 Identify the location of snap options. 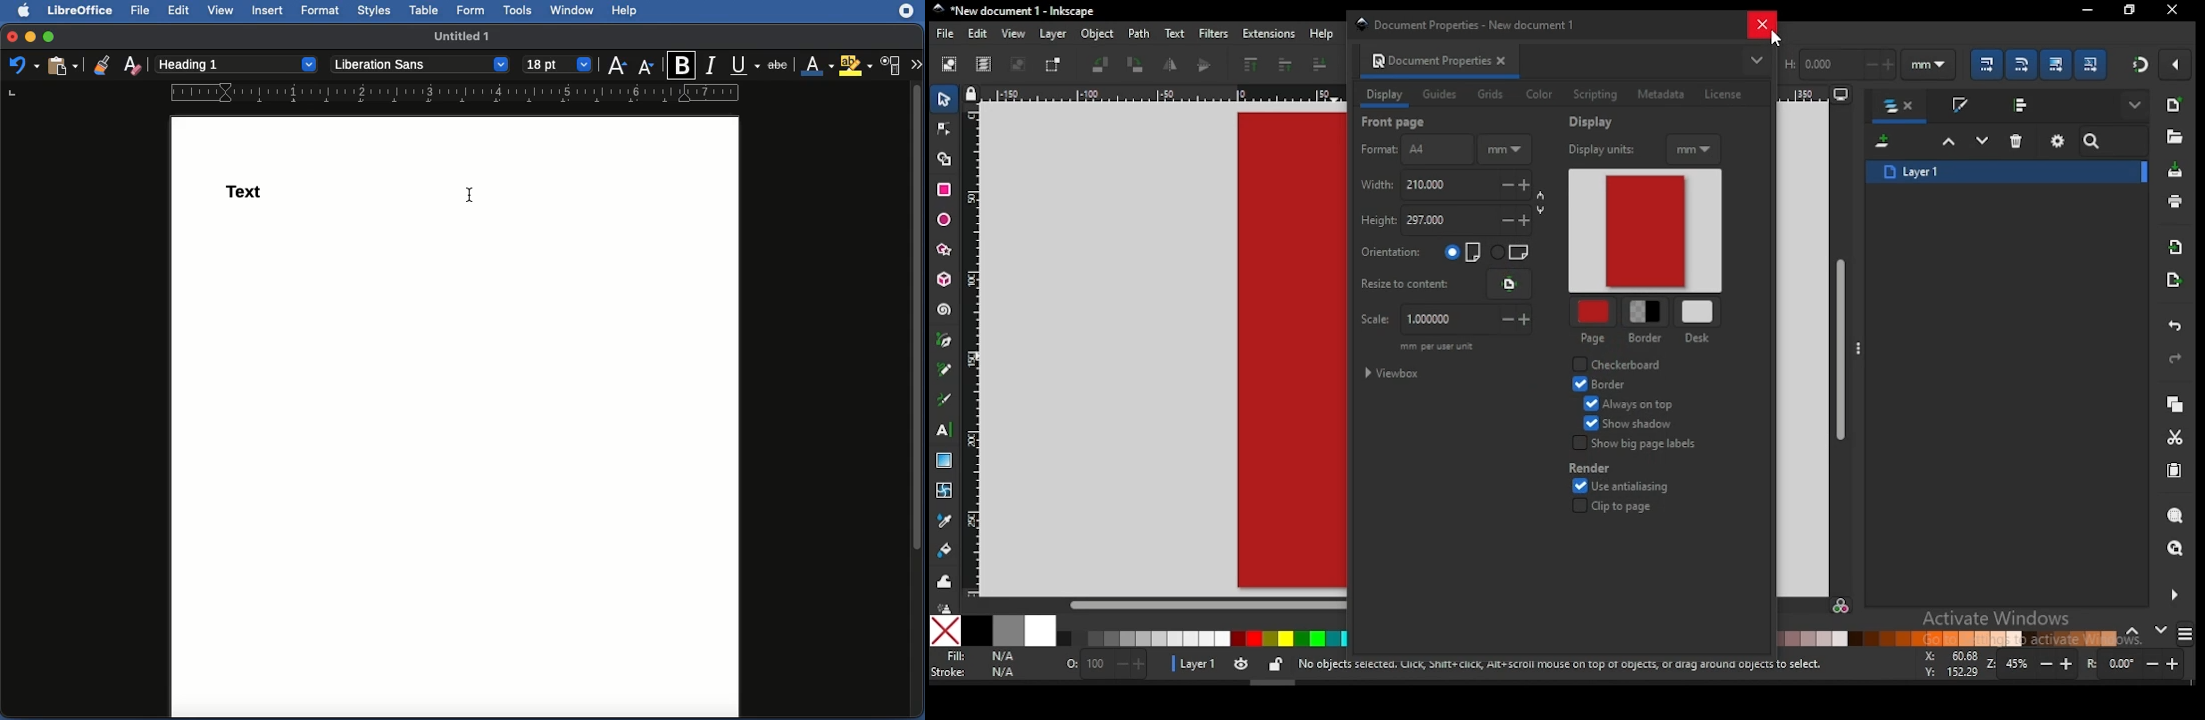
(2177, 64).